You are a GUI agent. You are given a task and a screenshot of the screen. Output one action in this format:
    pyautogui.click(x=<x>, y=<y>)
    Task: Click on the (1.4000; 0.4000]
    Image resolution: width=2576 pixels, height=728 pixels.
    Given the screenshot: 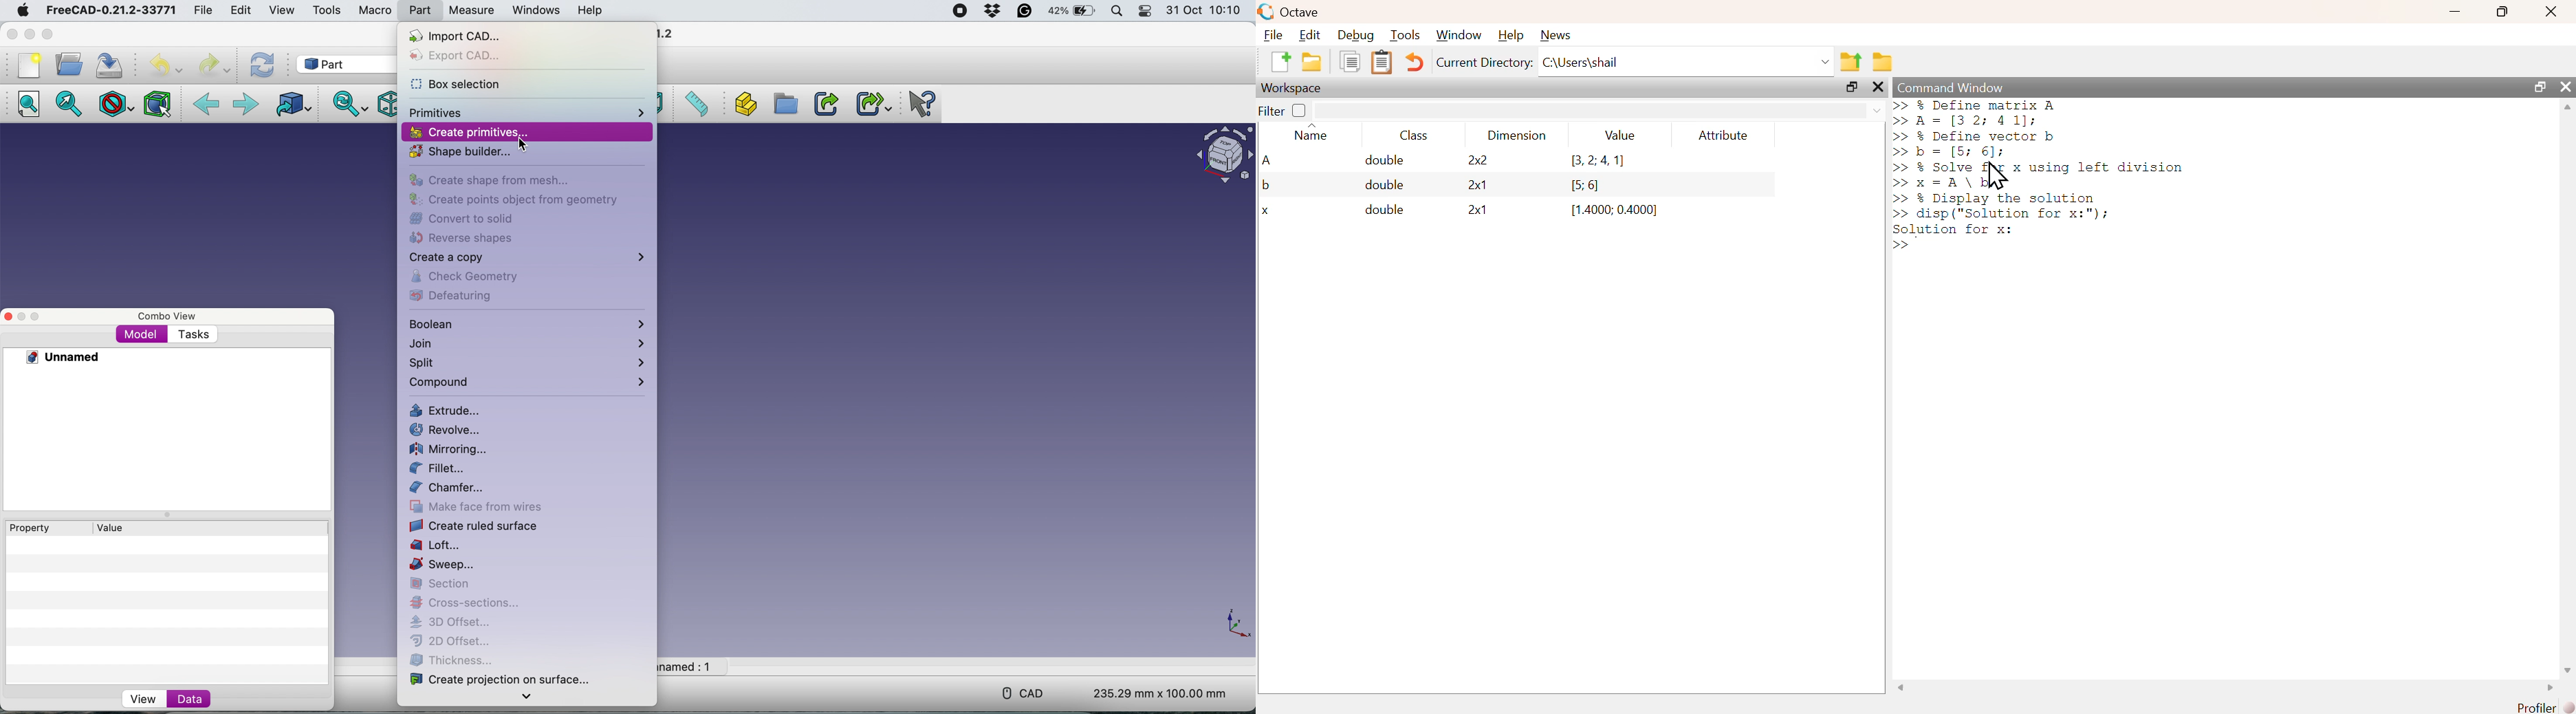 What is the action you would take?
    pyautogui.click(x=1608, y=211)
    